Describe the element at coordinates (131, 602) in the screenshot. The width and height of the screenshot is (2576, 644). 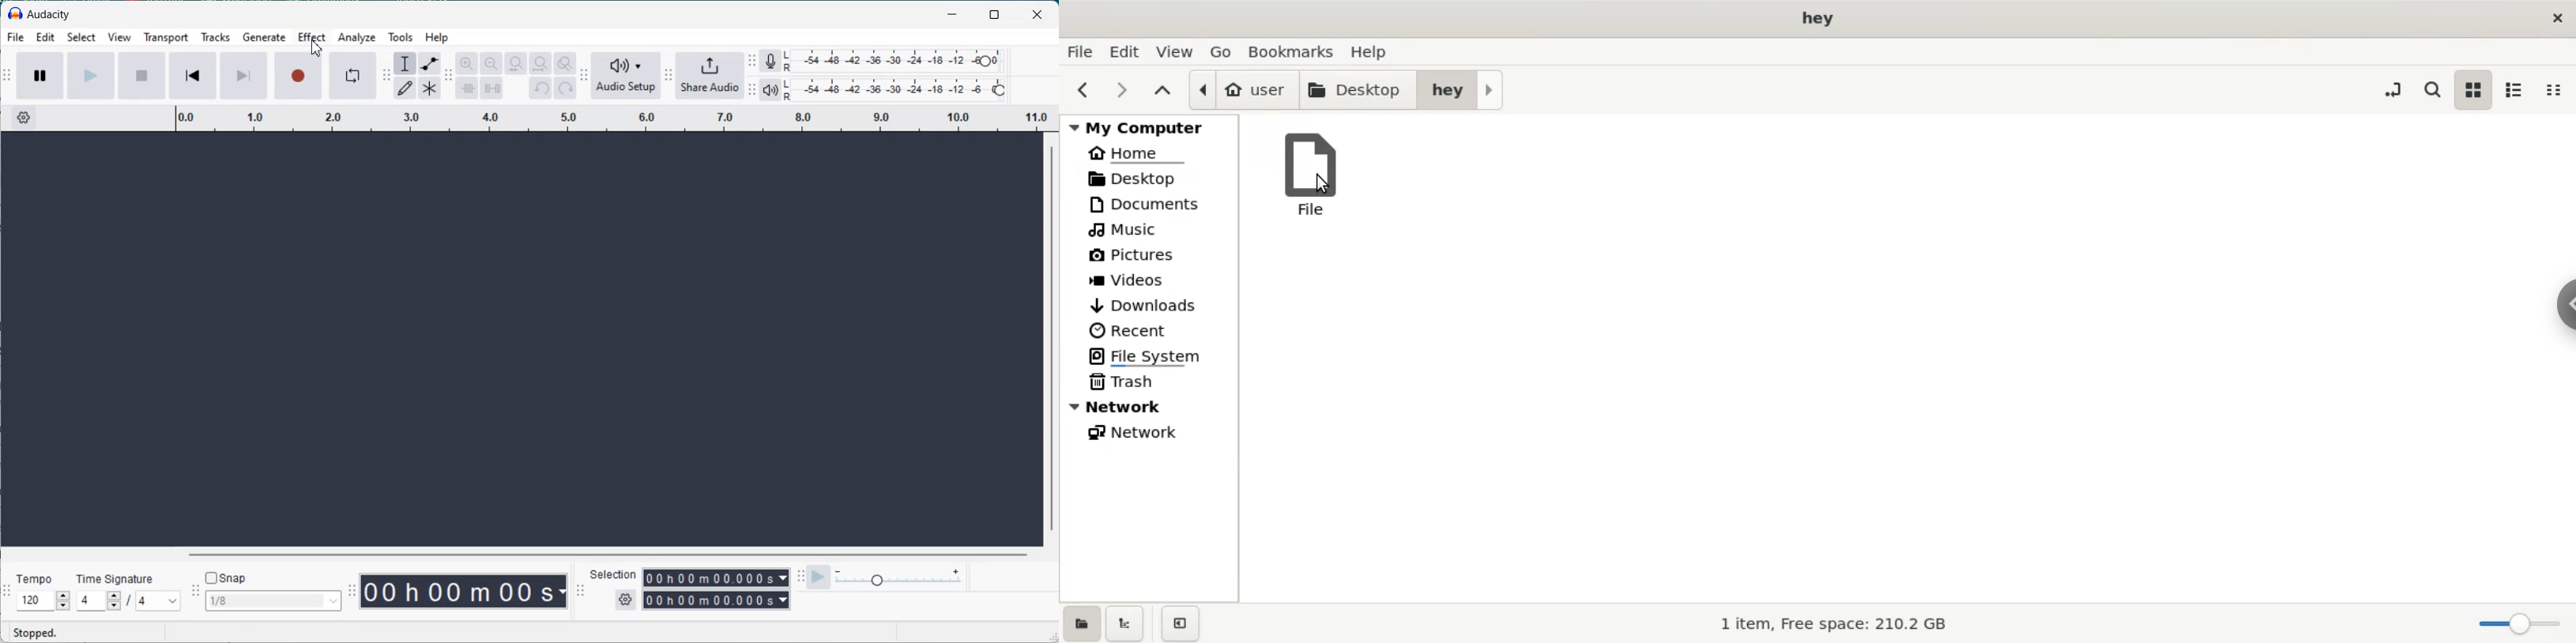
I see `/` at that location.